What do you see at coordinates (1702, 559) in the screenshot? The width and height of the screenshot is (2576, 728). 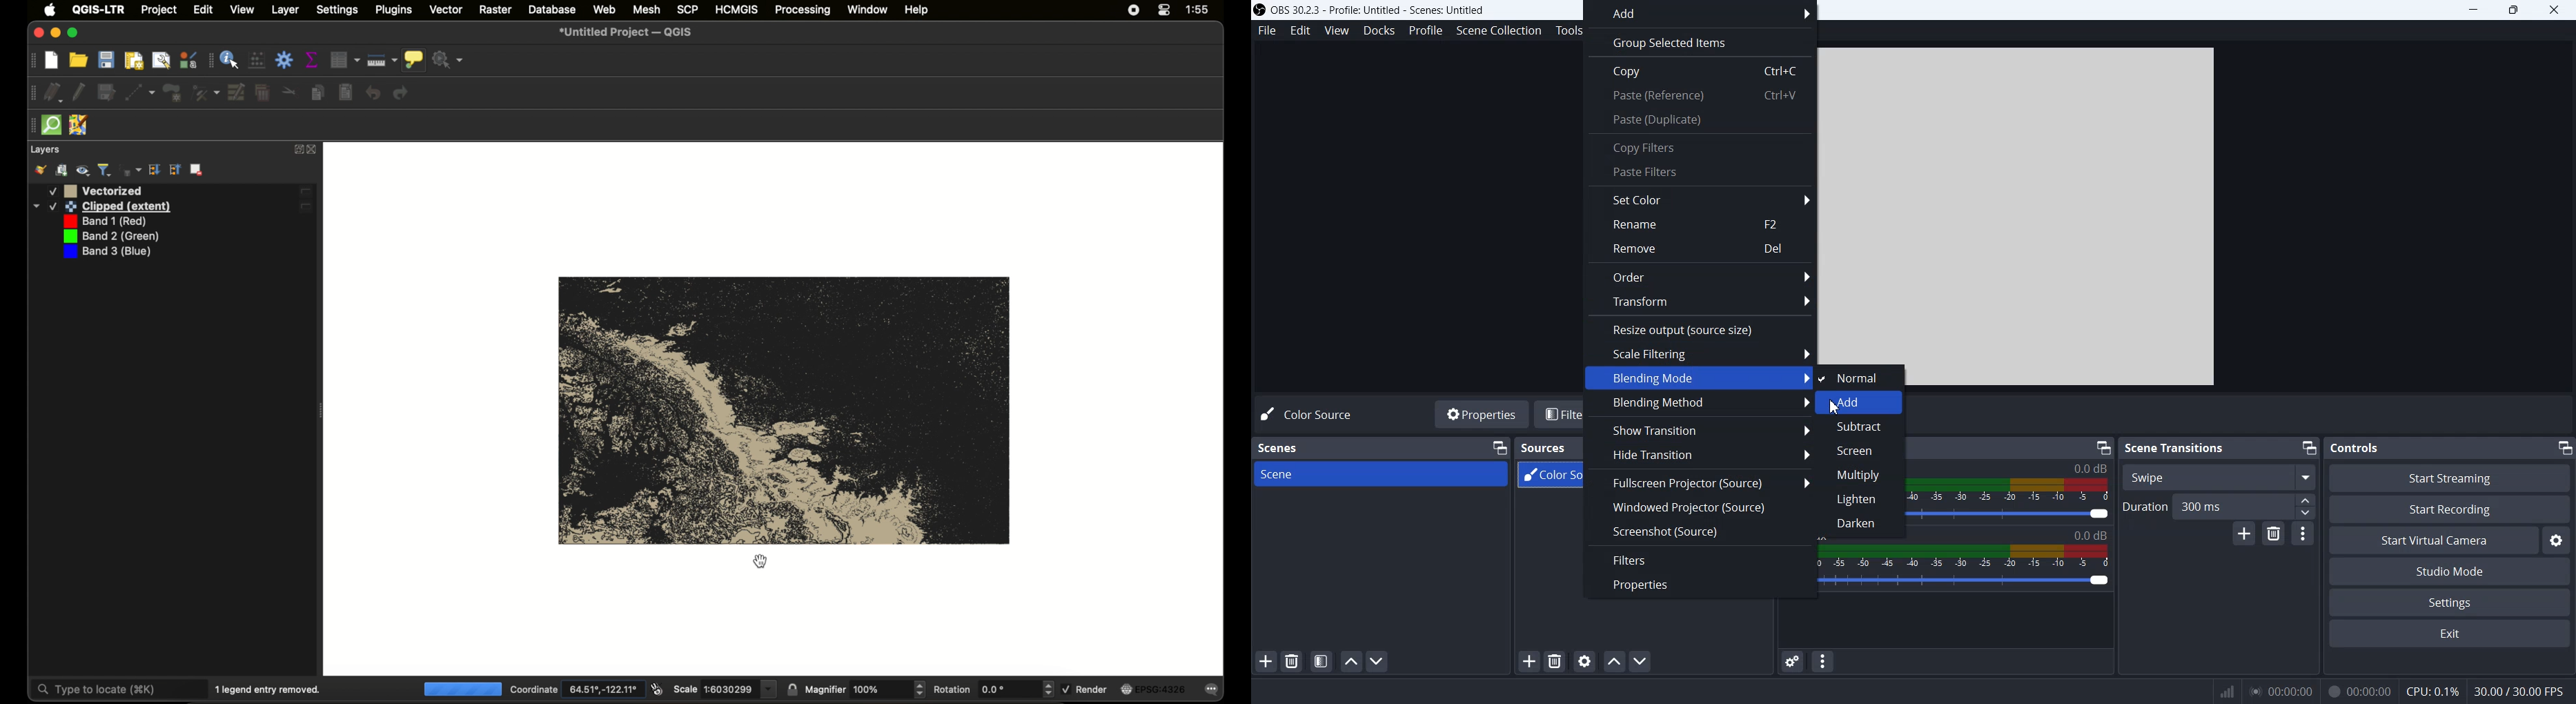 I see `Filters` at bounding box center [1702, 559].